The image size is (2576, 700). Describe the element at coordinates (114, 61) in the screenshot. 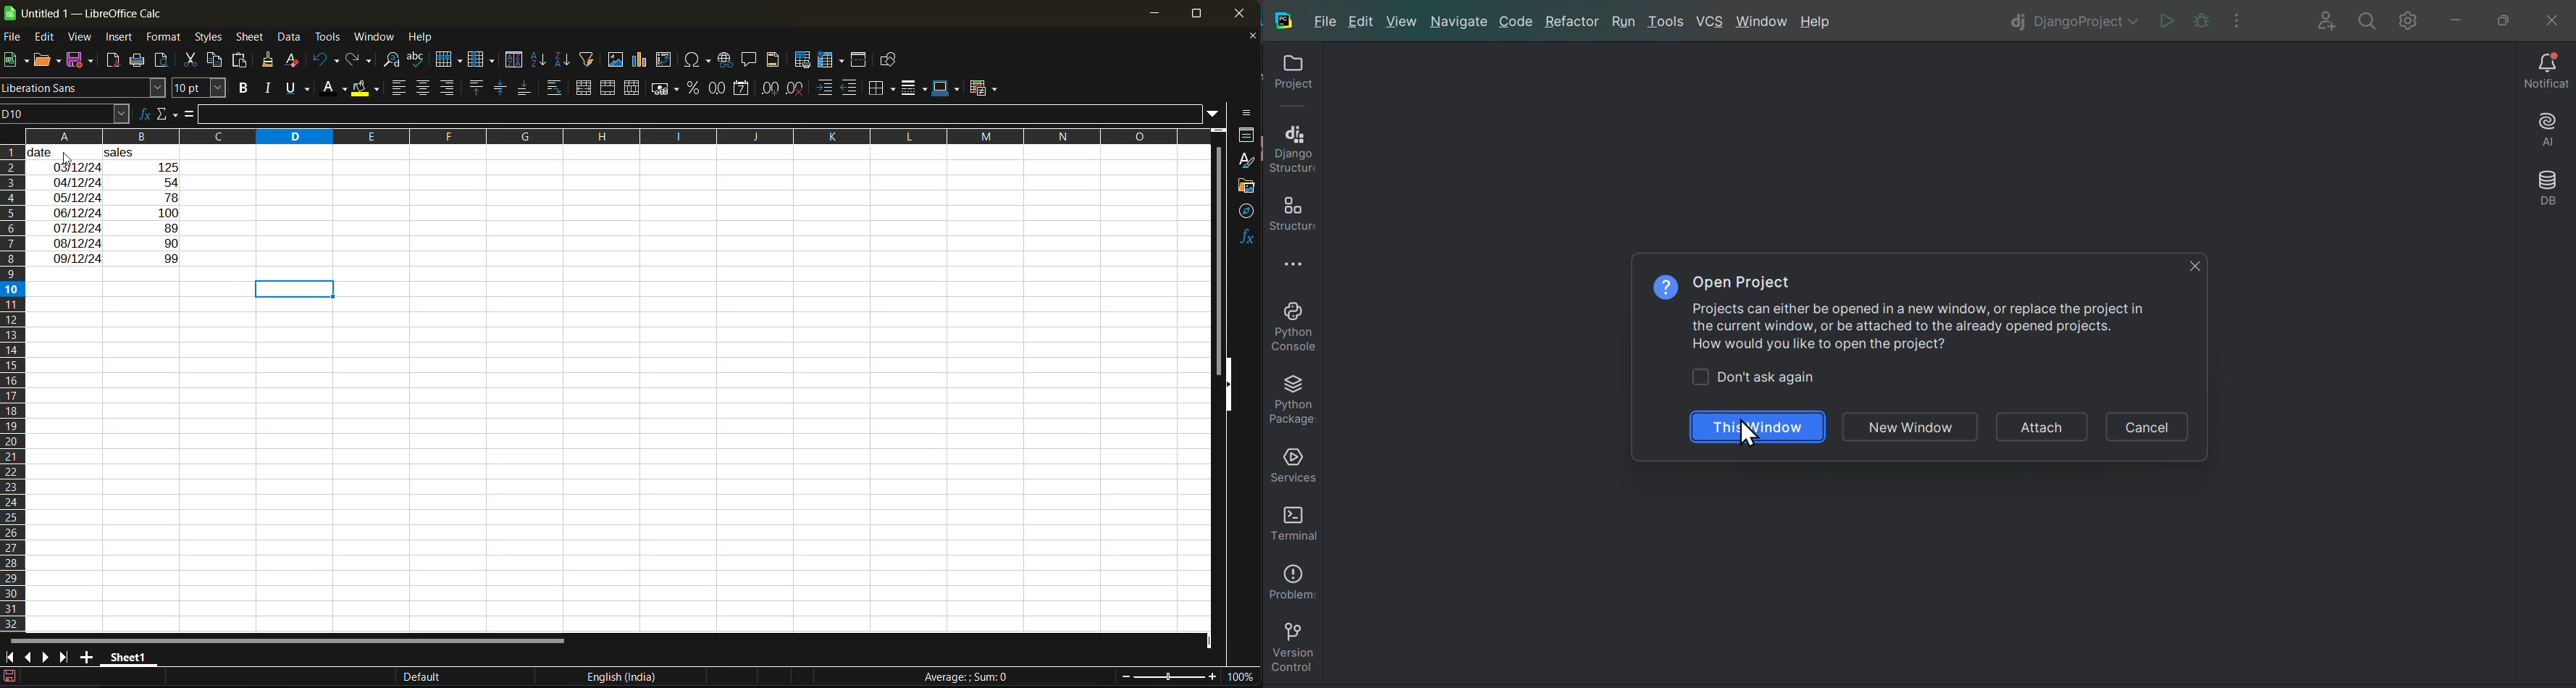

I see `export directly as pdf` at that location.